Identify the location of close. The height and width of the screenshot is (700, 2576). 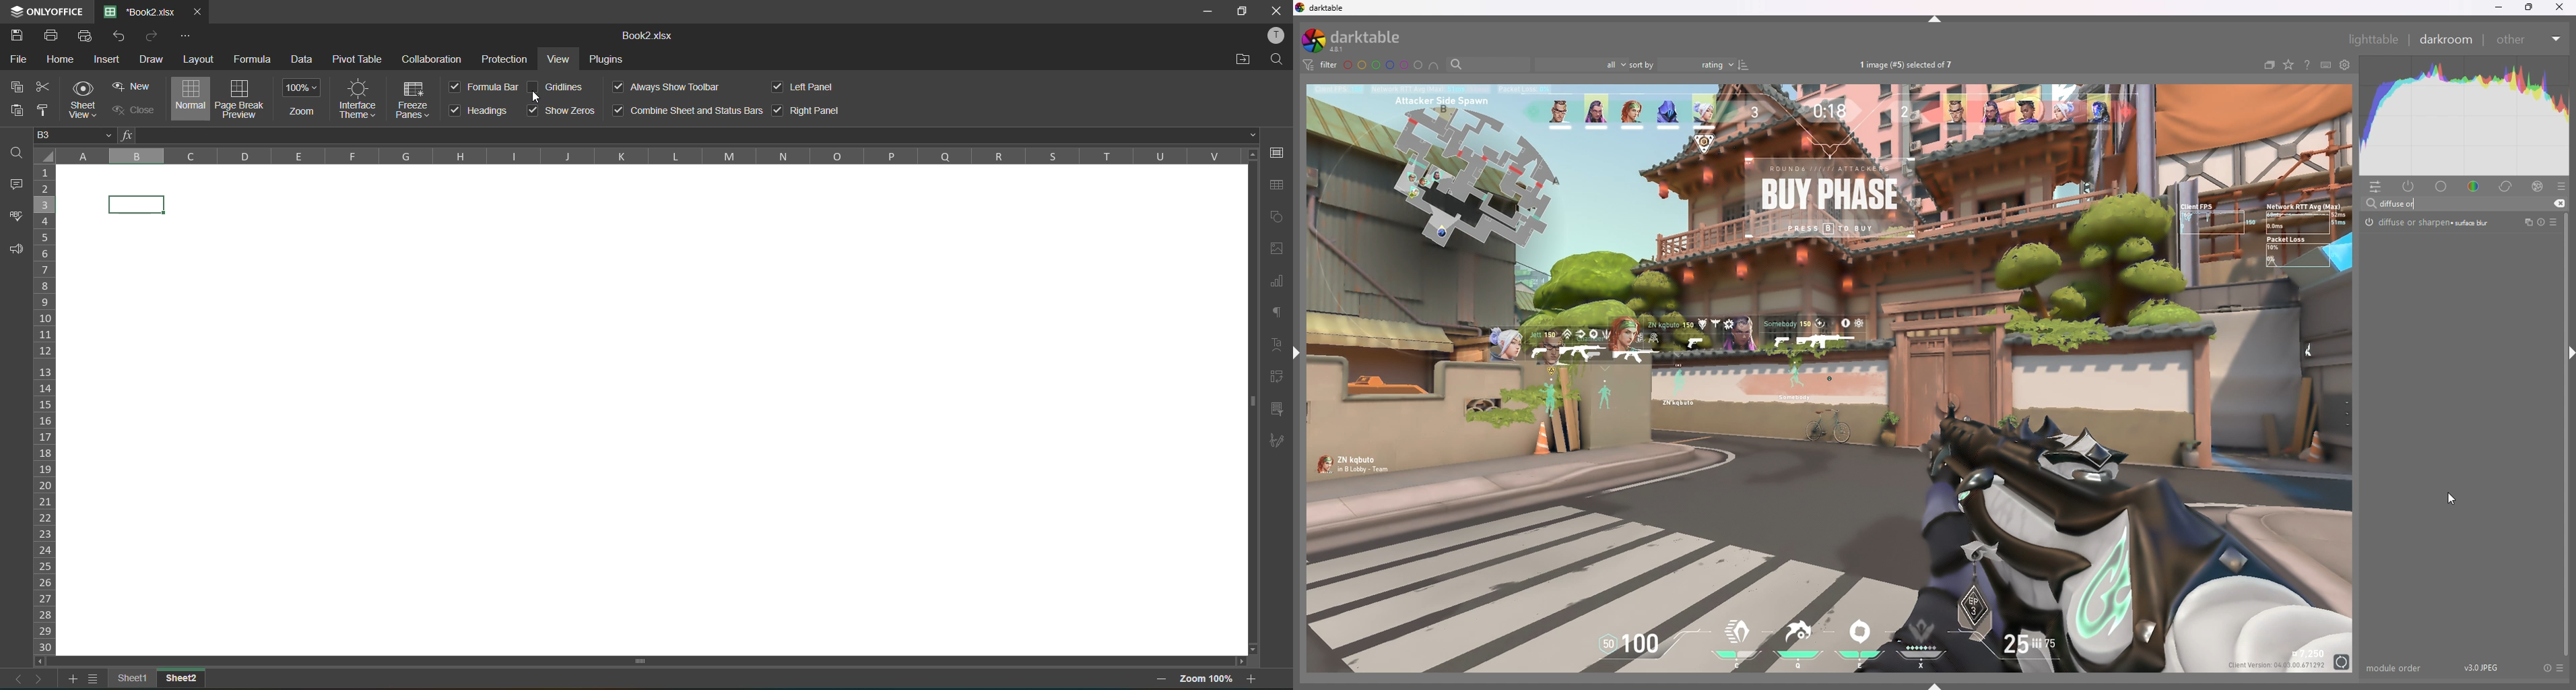
(131, 111).